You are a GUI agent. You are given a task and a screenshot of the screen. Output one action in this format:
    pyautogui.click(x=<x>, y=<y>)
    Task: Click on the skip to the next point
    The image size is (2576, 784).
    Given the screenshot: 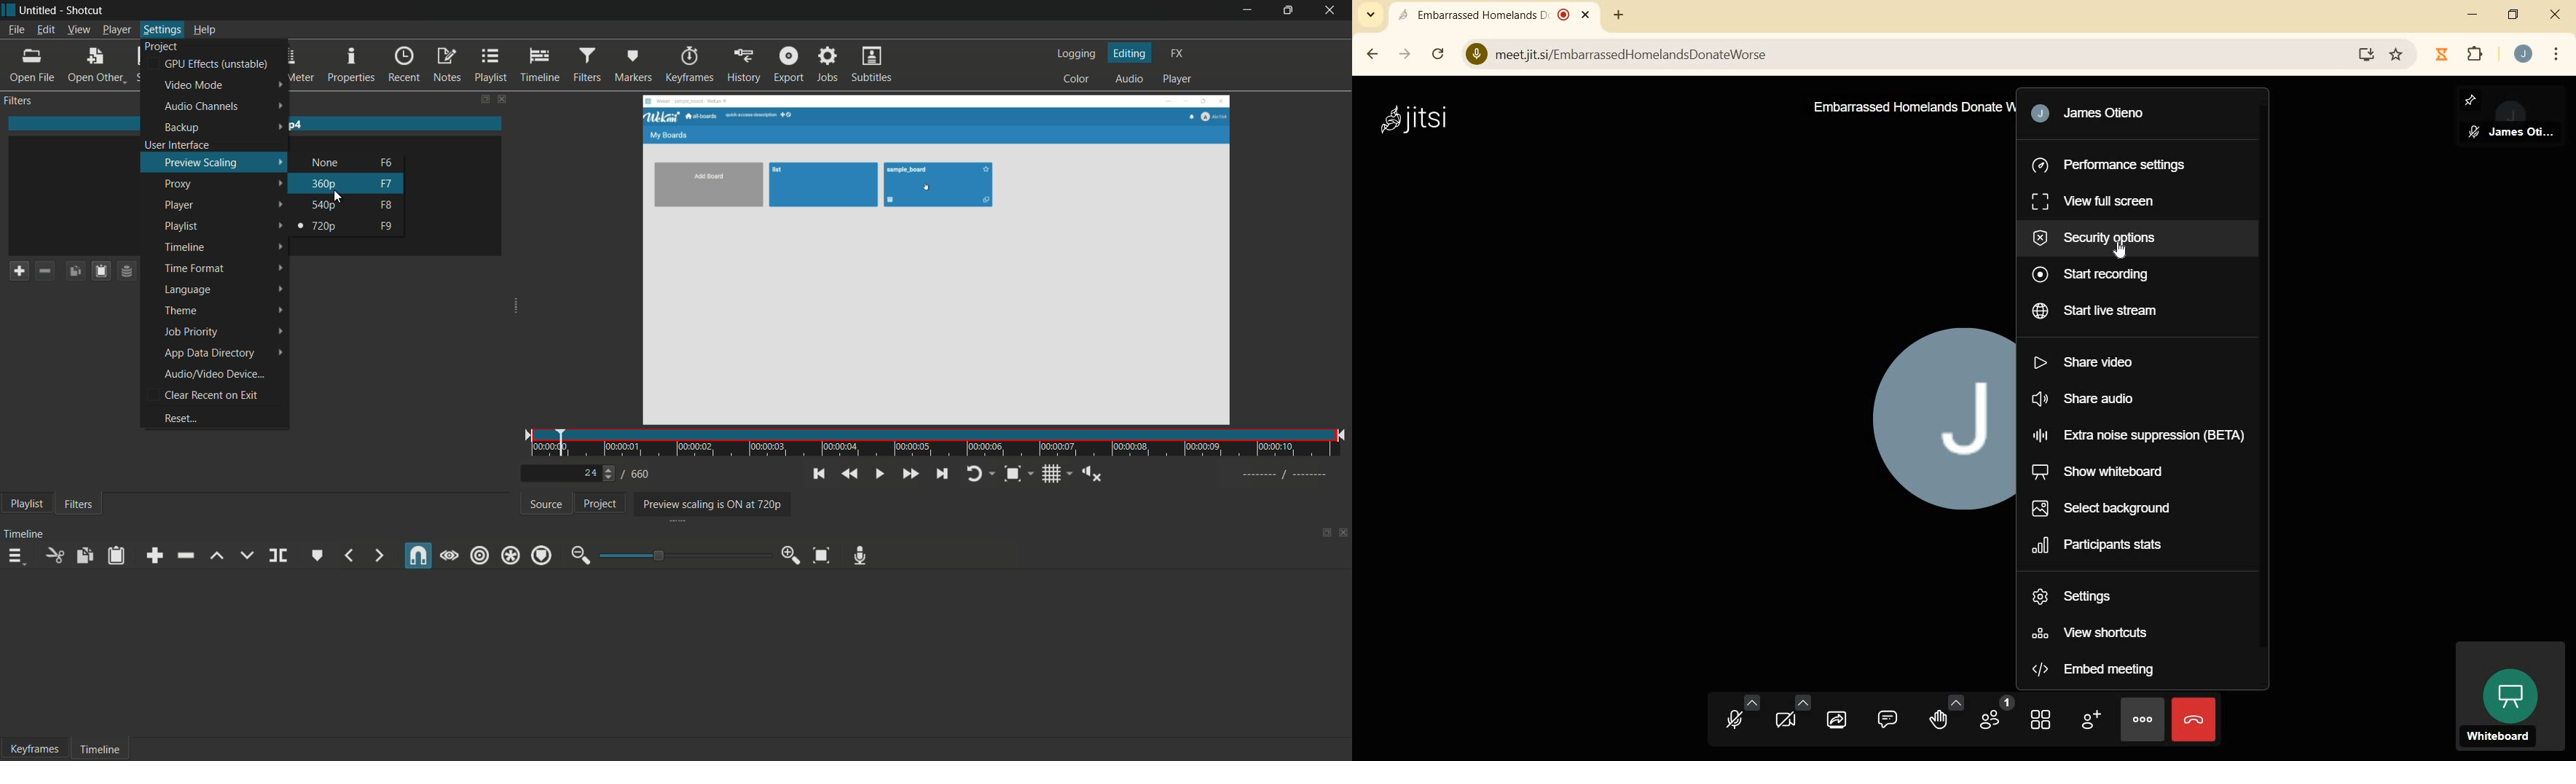 What is the action you would take?
    pyautogui.click(x=944, y=474)
    